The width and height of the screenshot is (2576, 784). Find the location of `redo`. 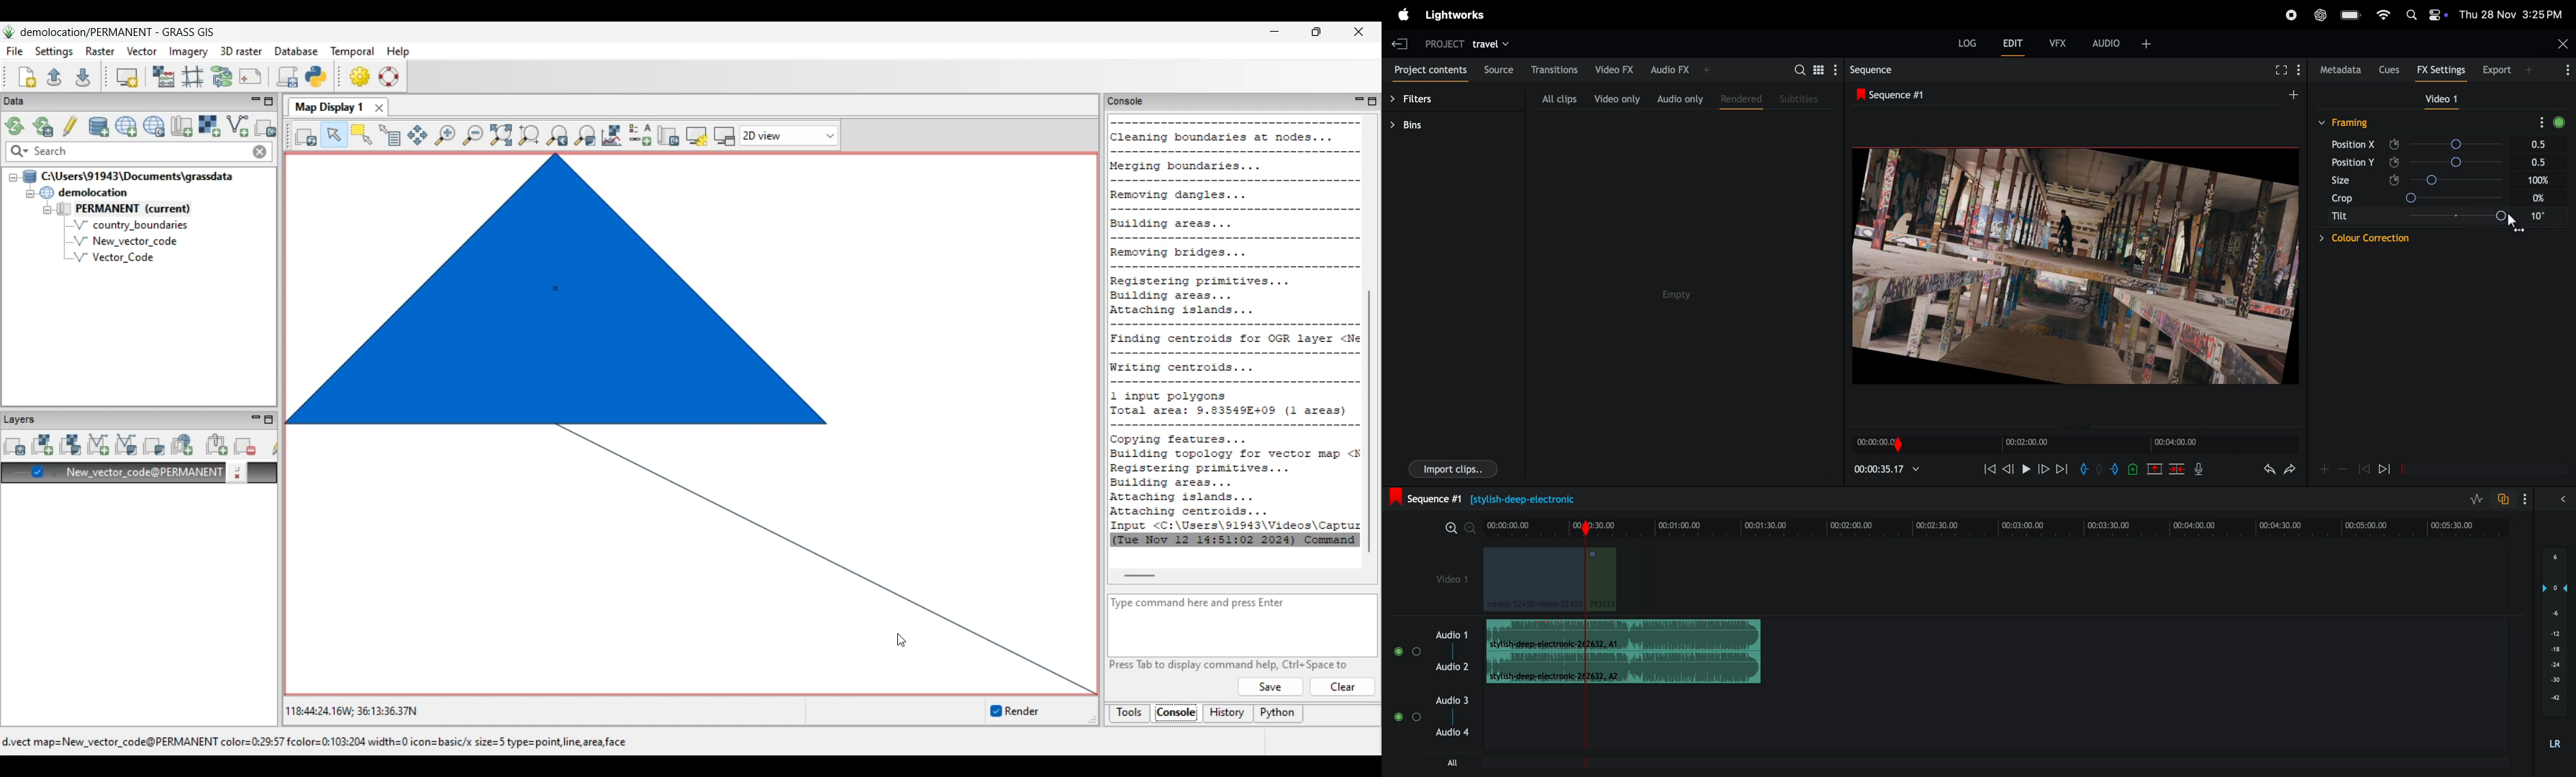

redo is located at coordinates (2292, 469).